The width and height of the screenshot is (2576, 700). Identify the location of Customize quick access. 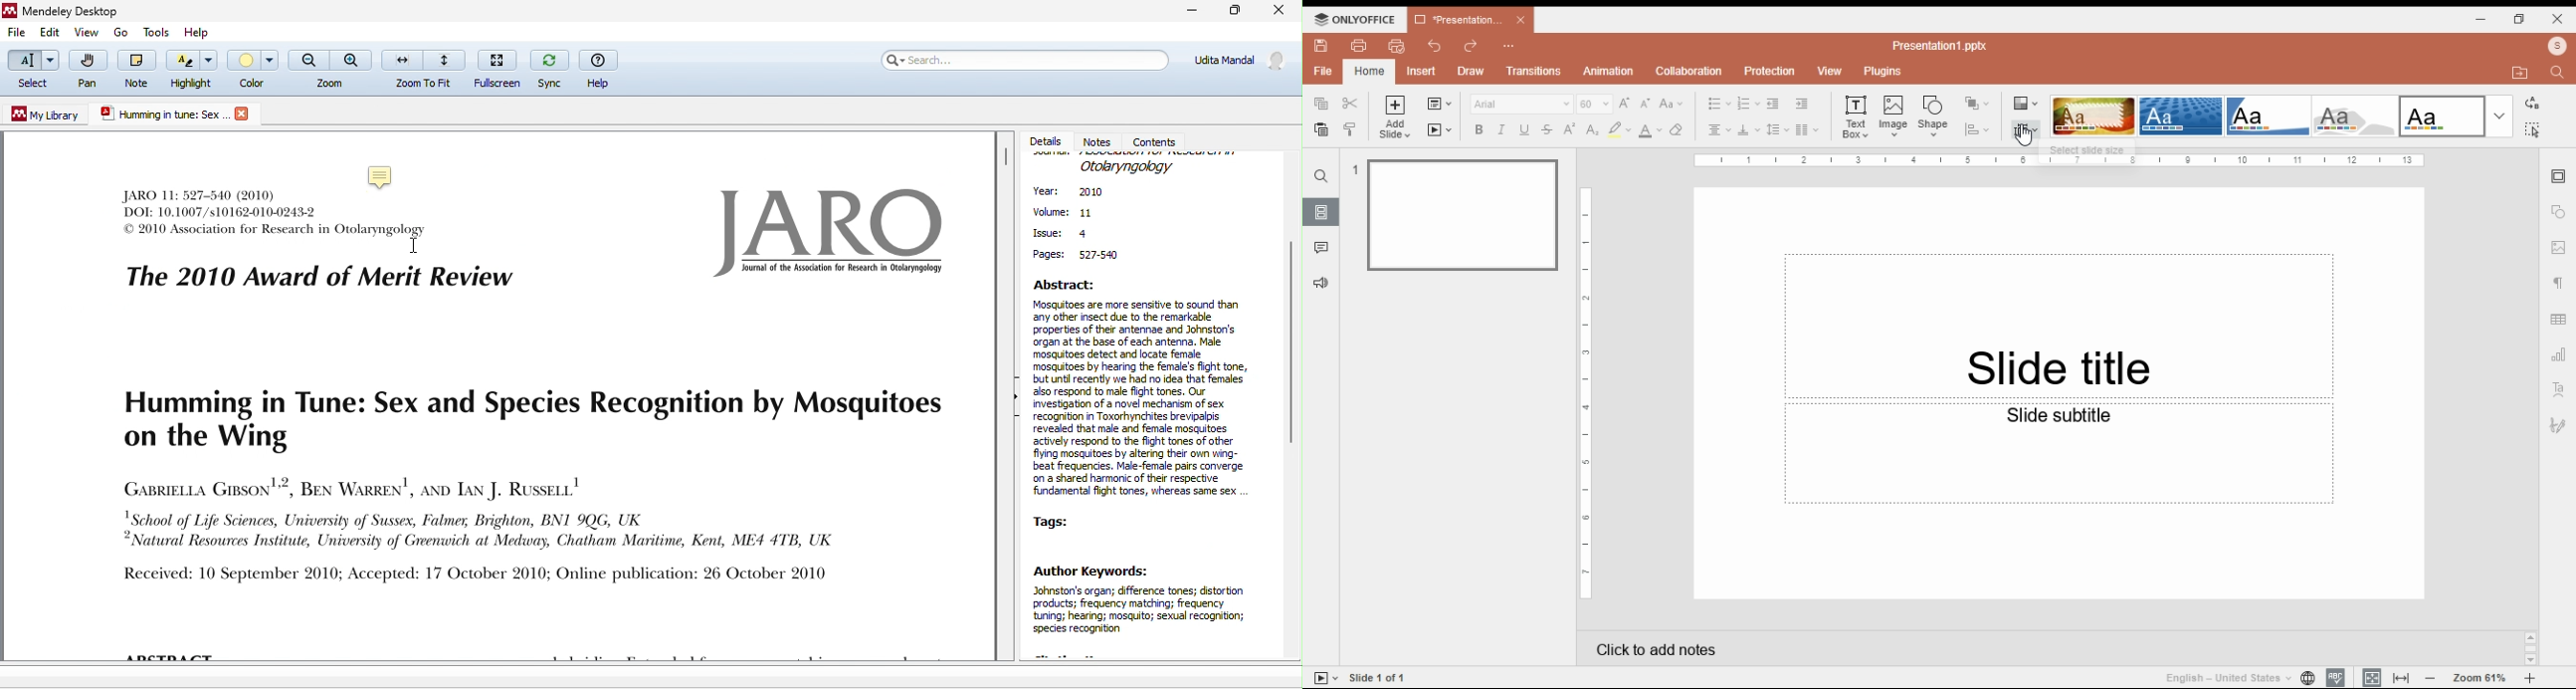
(1509, 46).